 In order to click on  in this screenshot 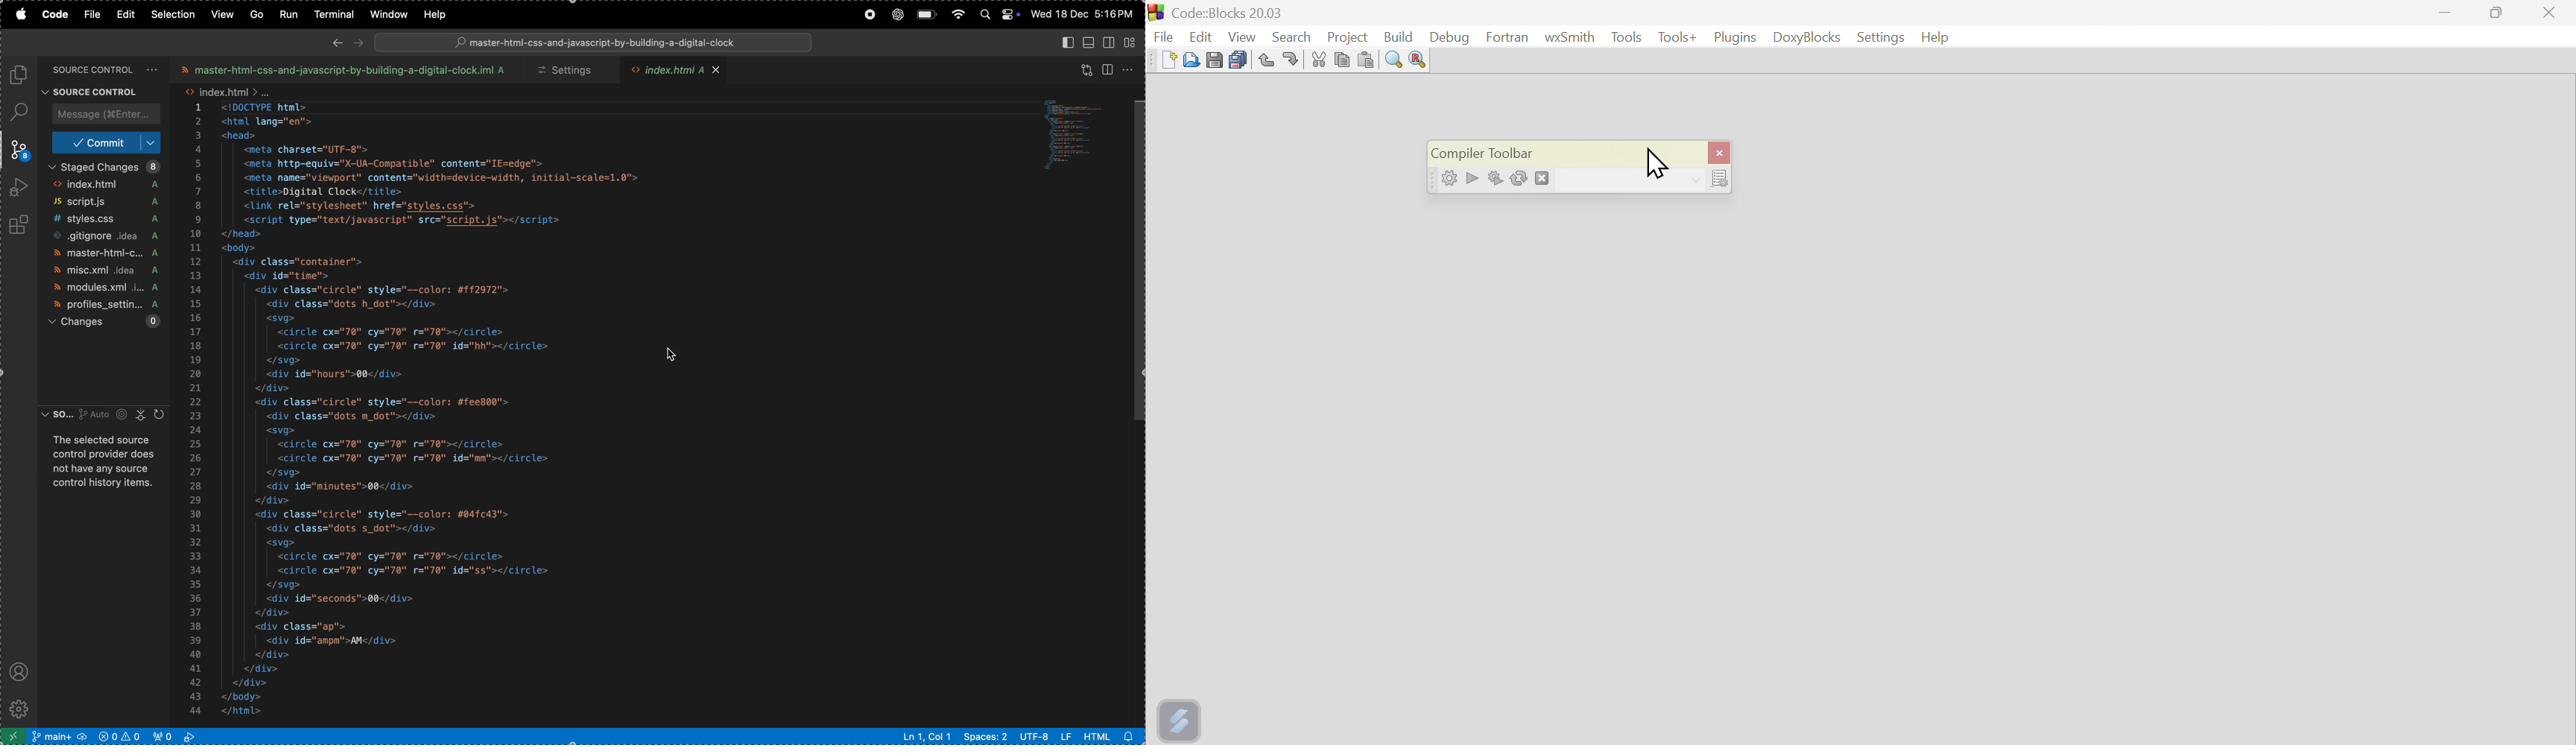, I will do `click(1417, 62)`.